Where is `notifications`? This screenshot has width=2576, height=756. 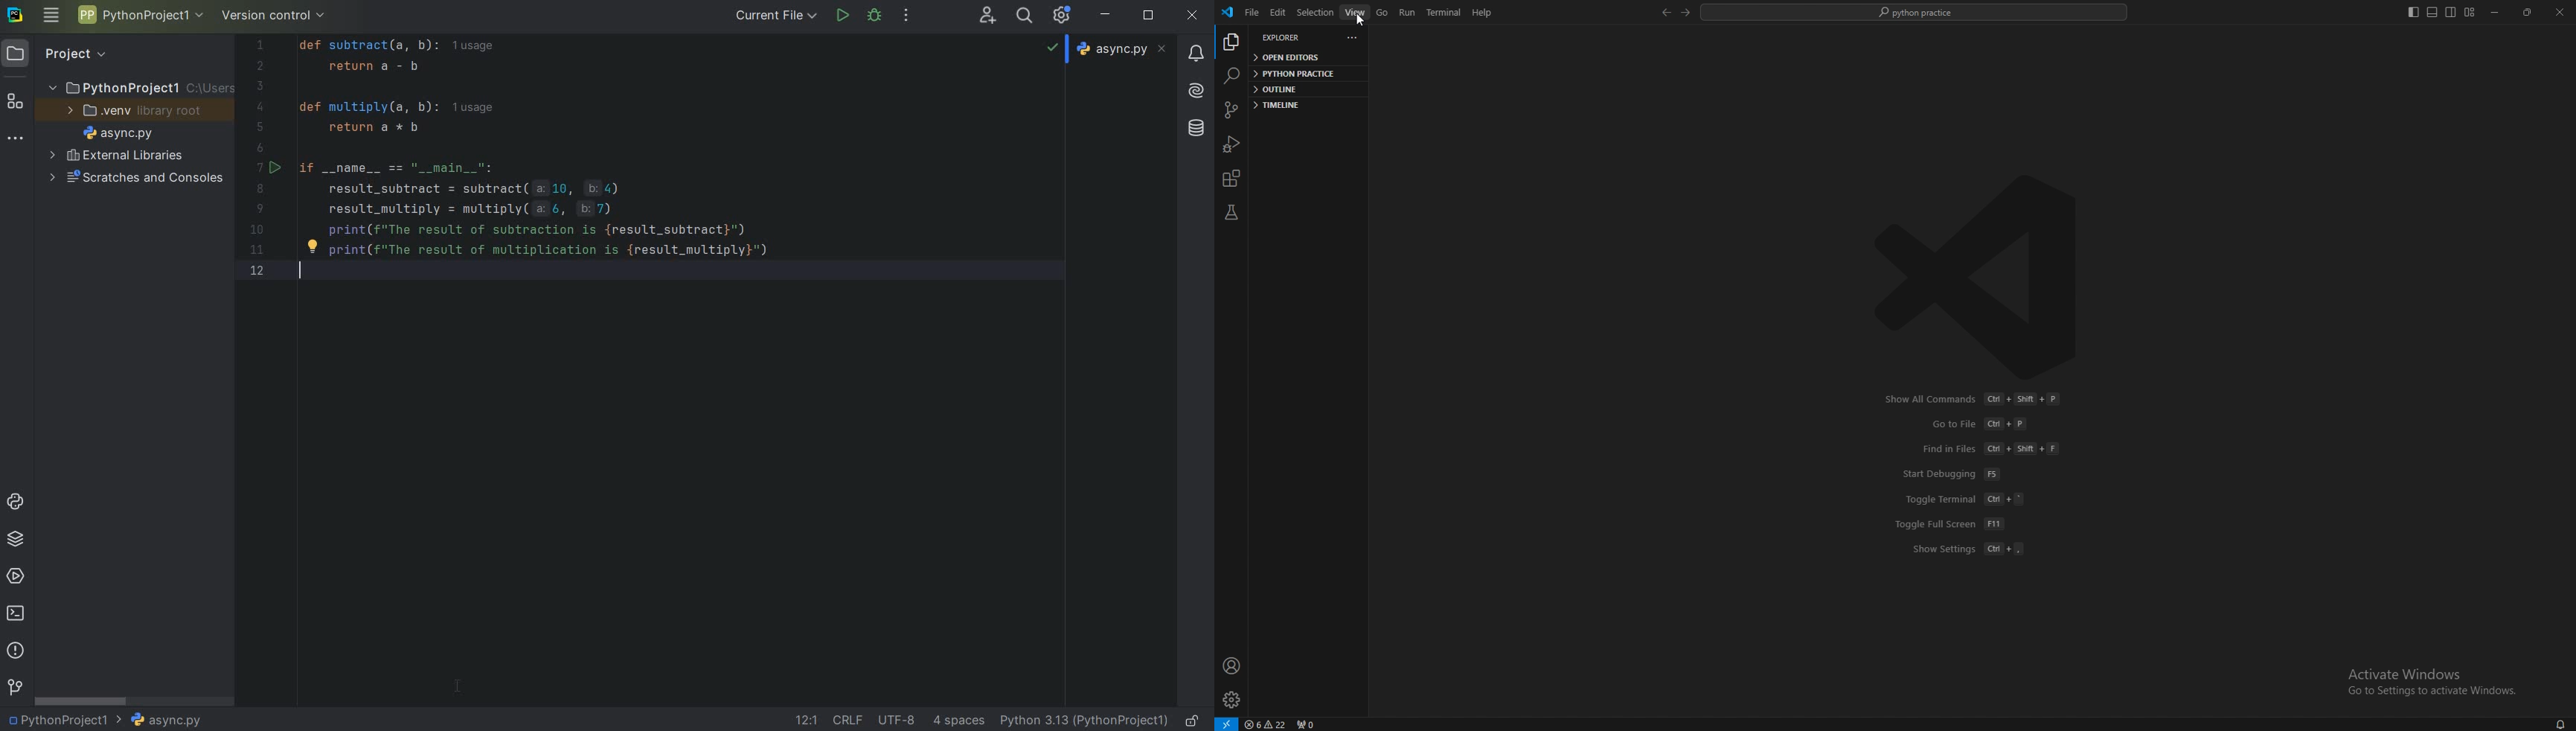
notifications is located at coordinates (2559, 724).